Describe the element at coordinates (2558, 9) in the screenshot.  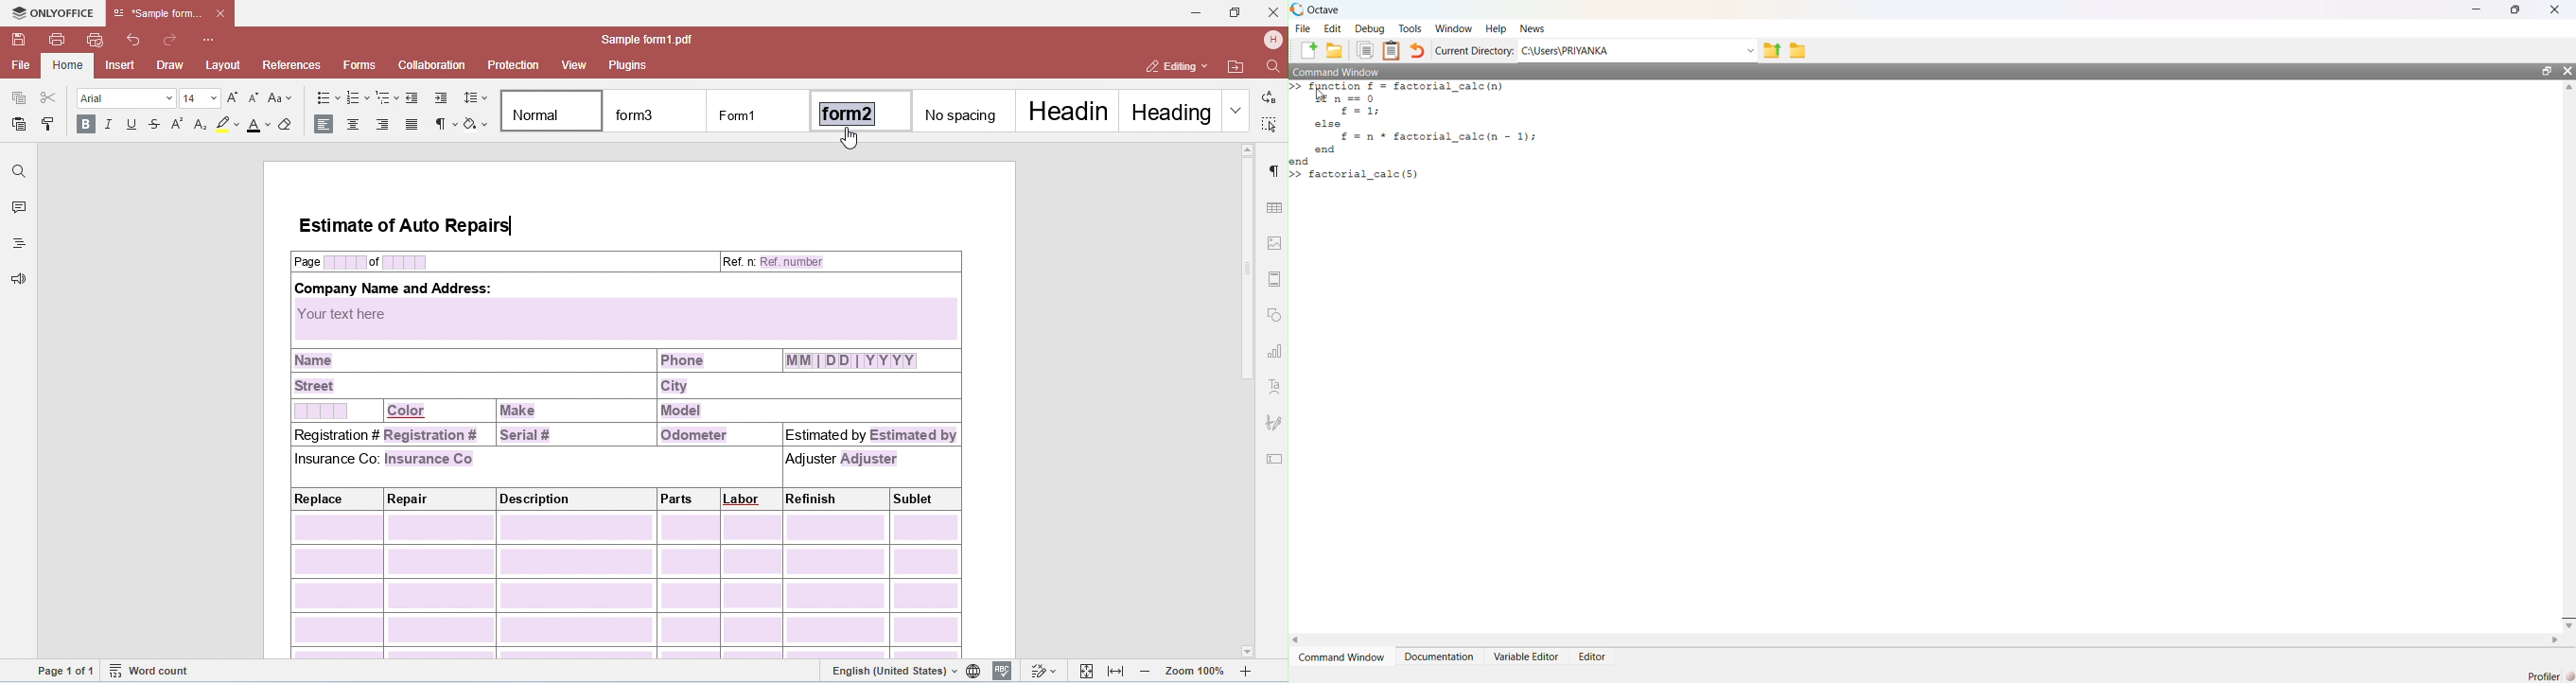
I see `close` at that location.